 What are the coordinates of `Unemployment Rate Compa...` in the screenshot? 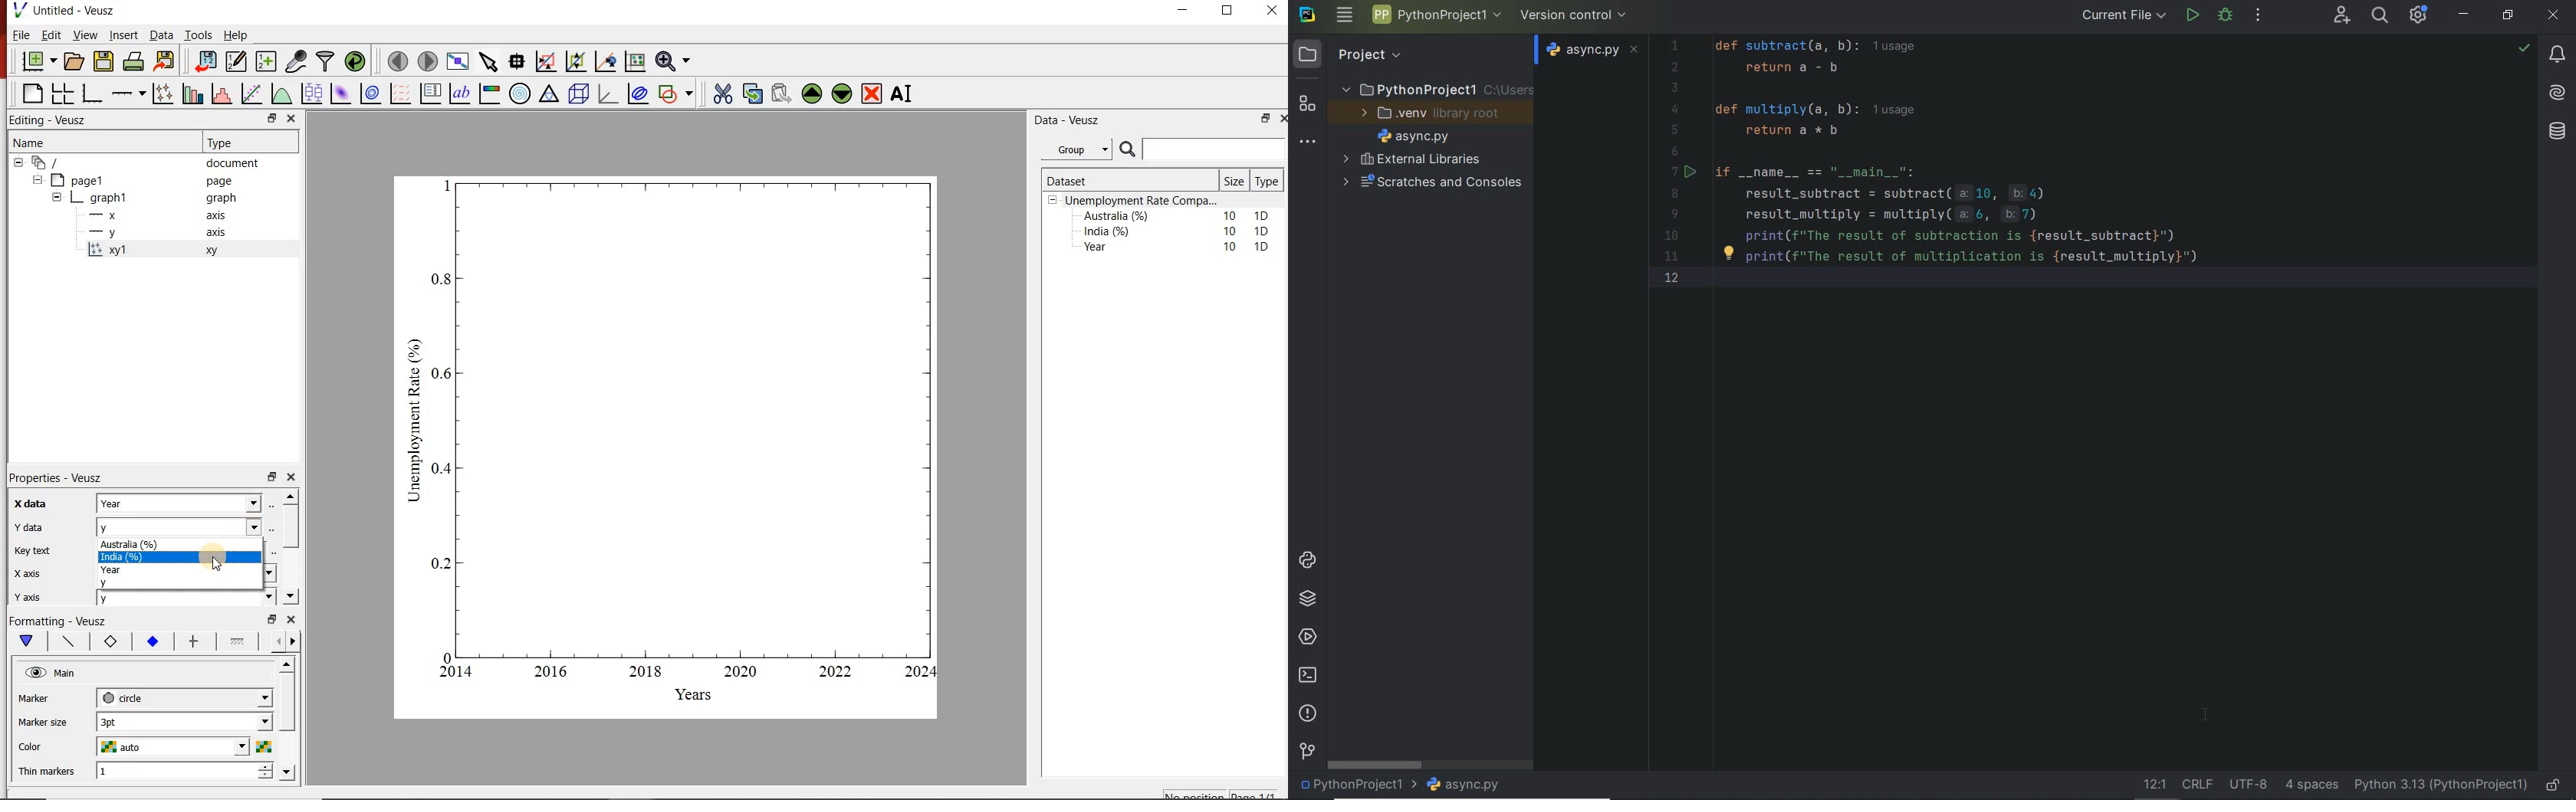 It's located at (1142, 201).